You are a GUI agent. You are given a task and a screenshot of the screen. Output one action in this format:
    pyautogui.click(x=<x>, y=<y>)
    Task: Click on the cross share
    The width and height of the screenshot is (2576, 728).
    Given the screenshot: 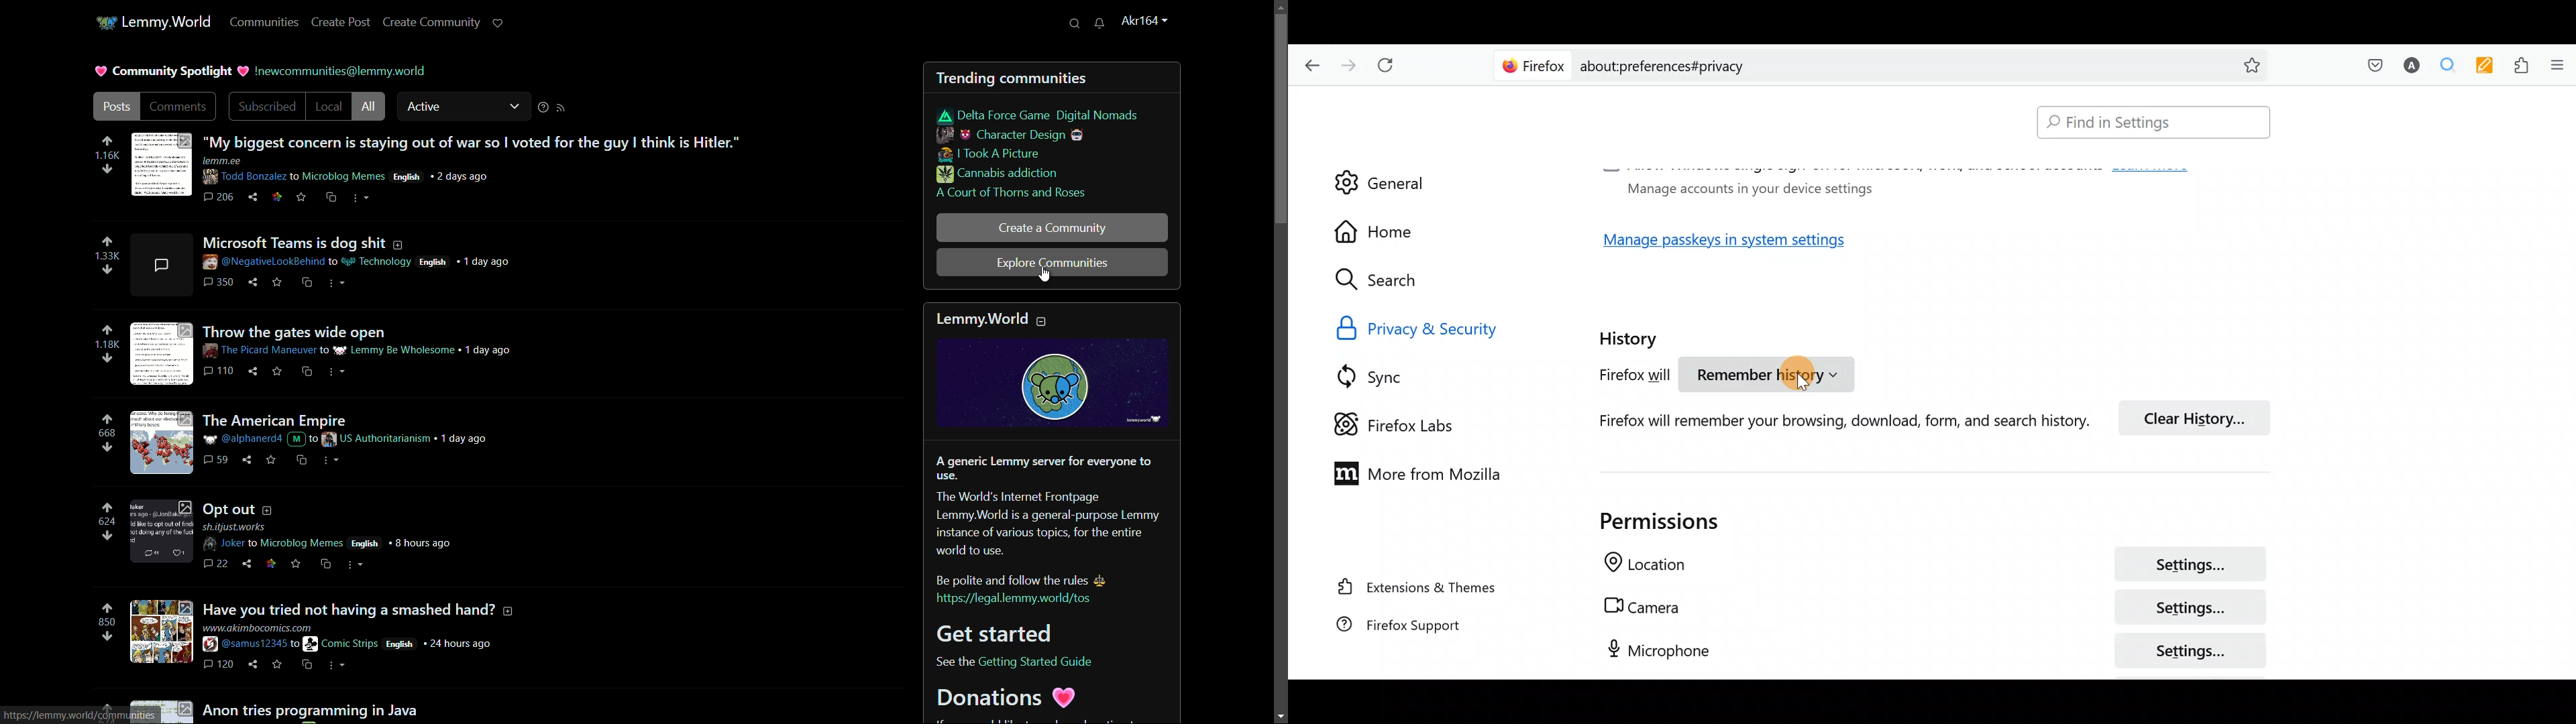 What is the action you would take?
    pyautogui.click(x=306, y=373)
    